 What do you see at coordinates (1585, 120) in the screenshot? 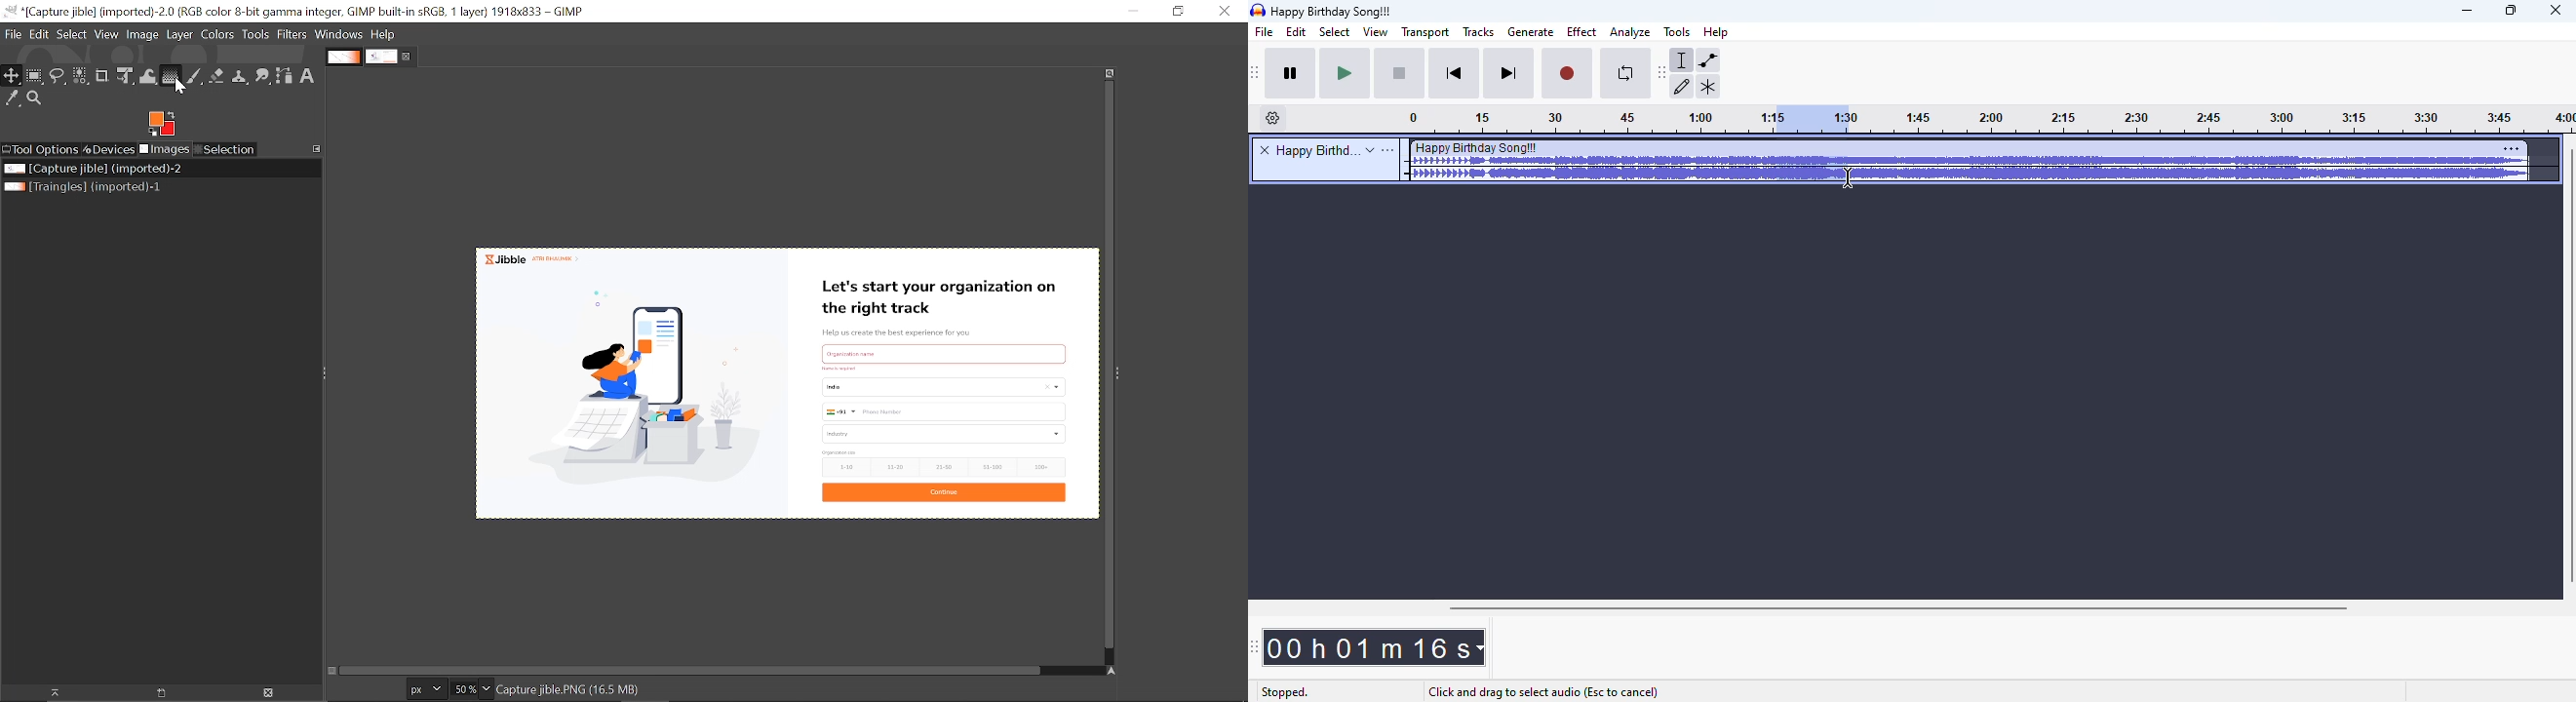
I see `Timeline` at bounding box center [1585, 120].